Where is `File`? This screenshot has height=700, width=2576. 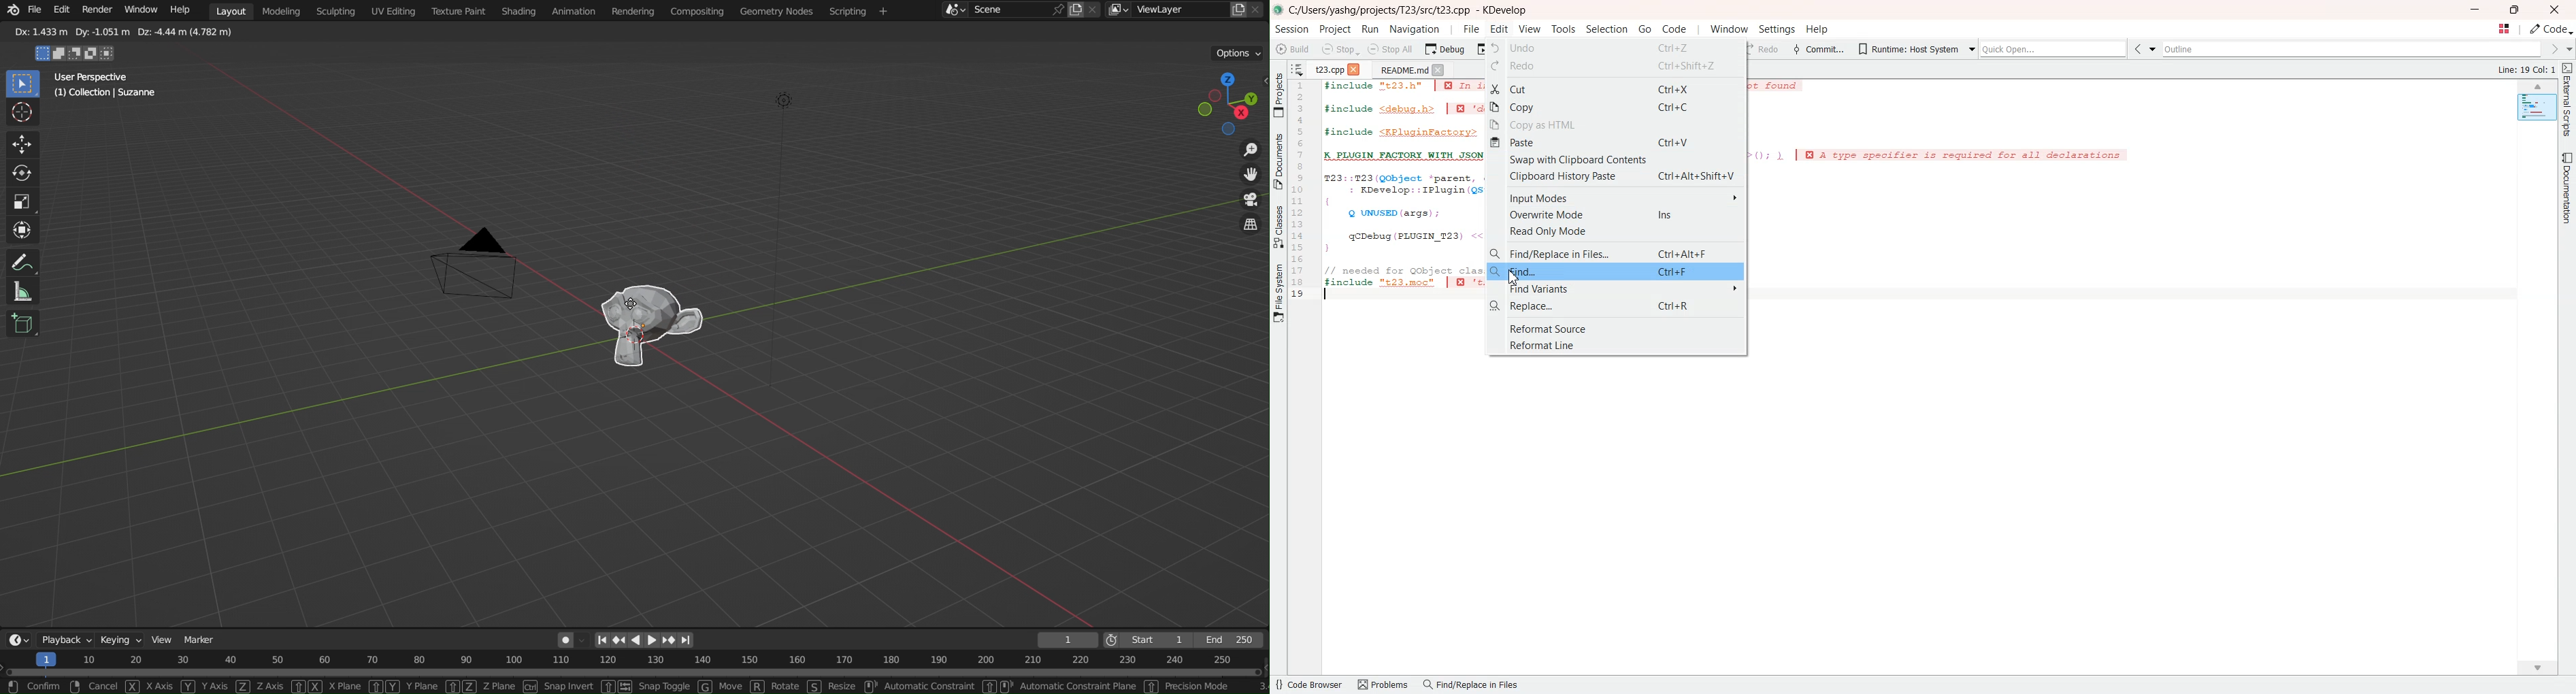 File is located at coordinates (1471, 29).